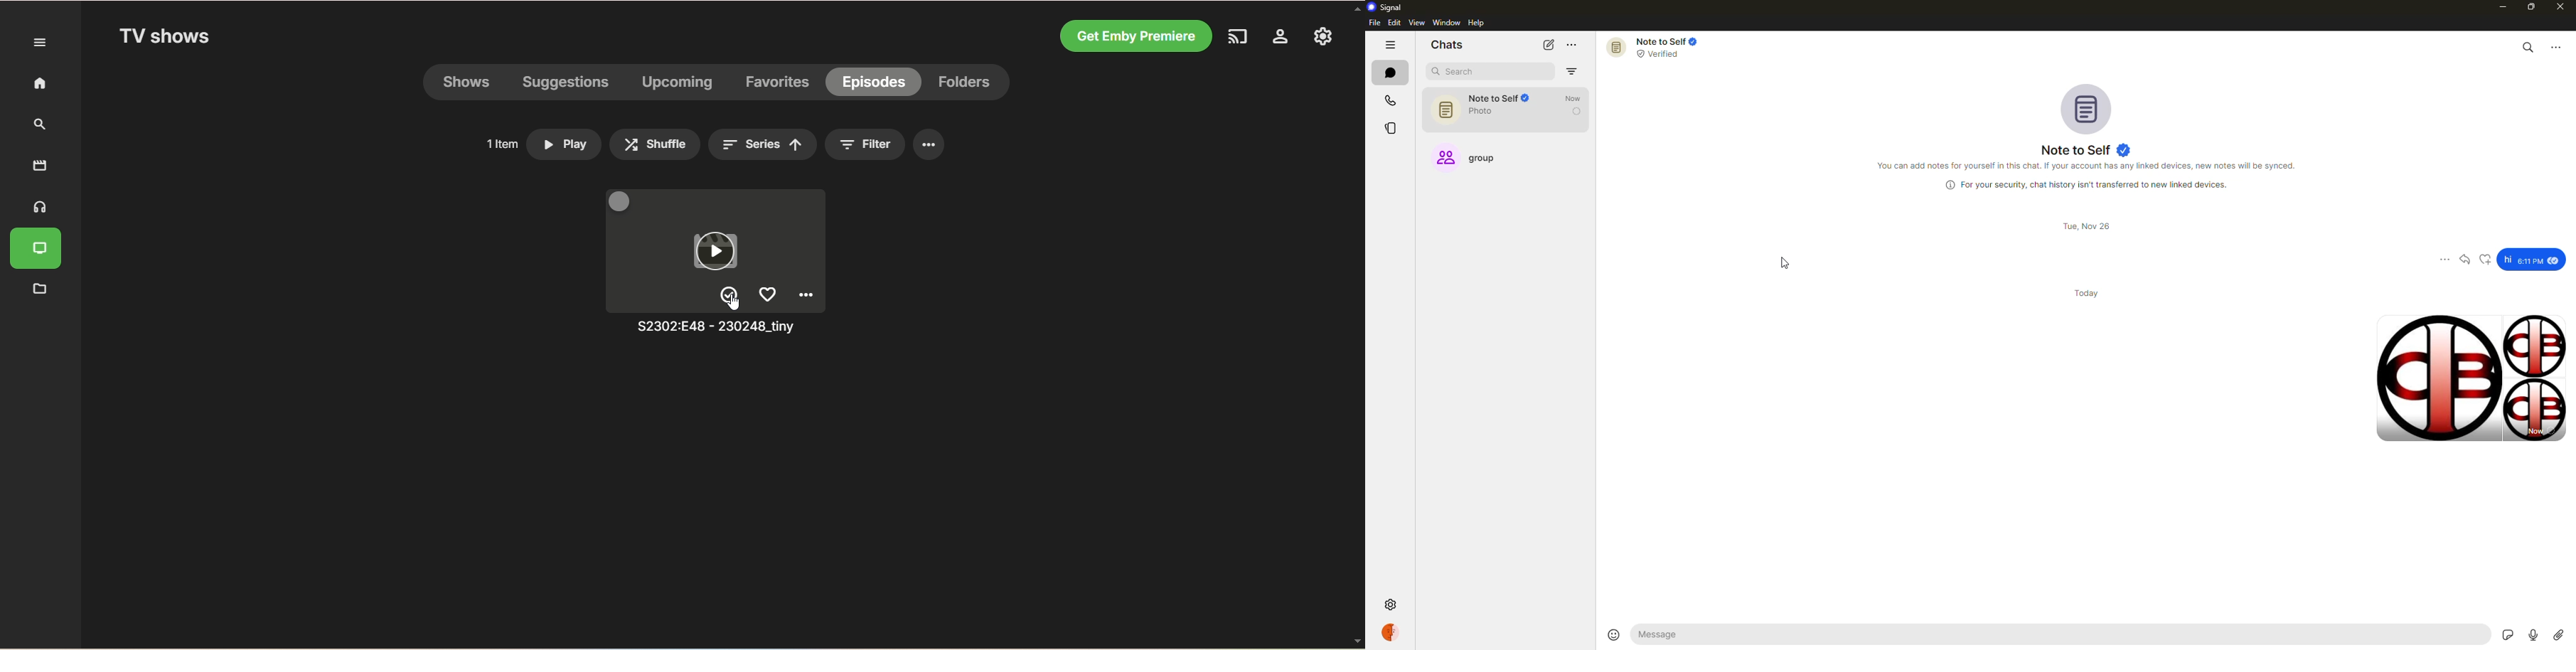 This screenshot has width=2576, height=672. I want to click on settings, so click(1392, 605).